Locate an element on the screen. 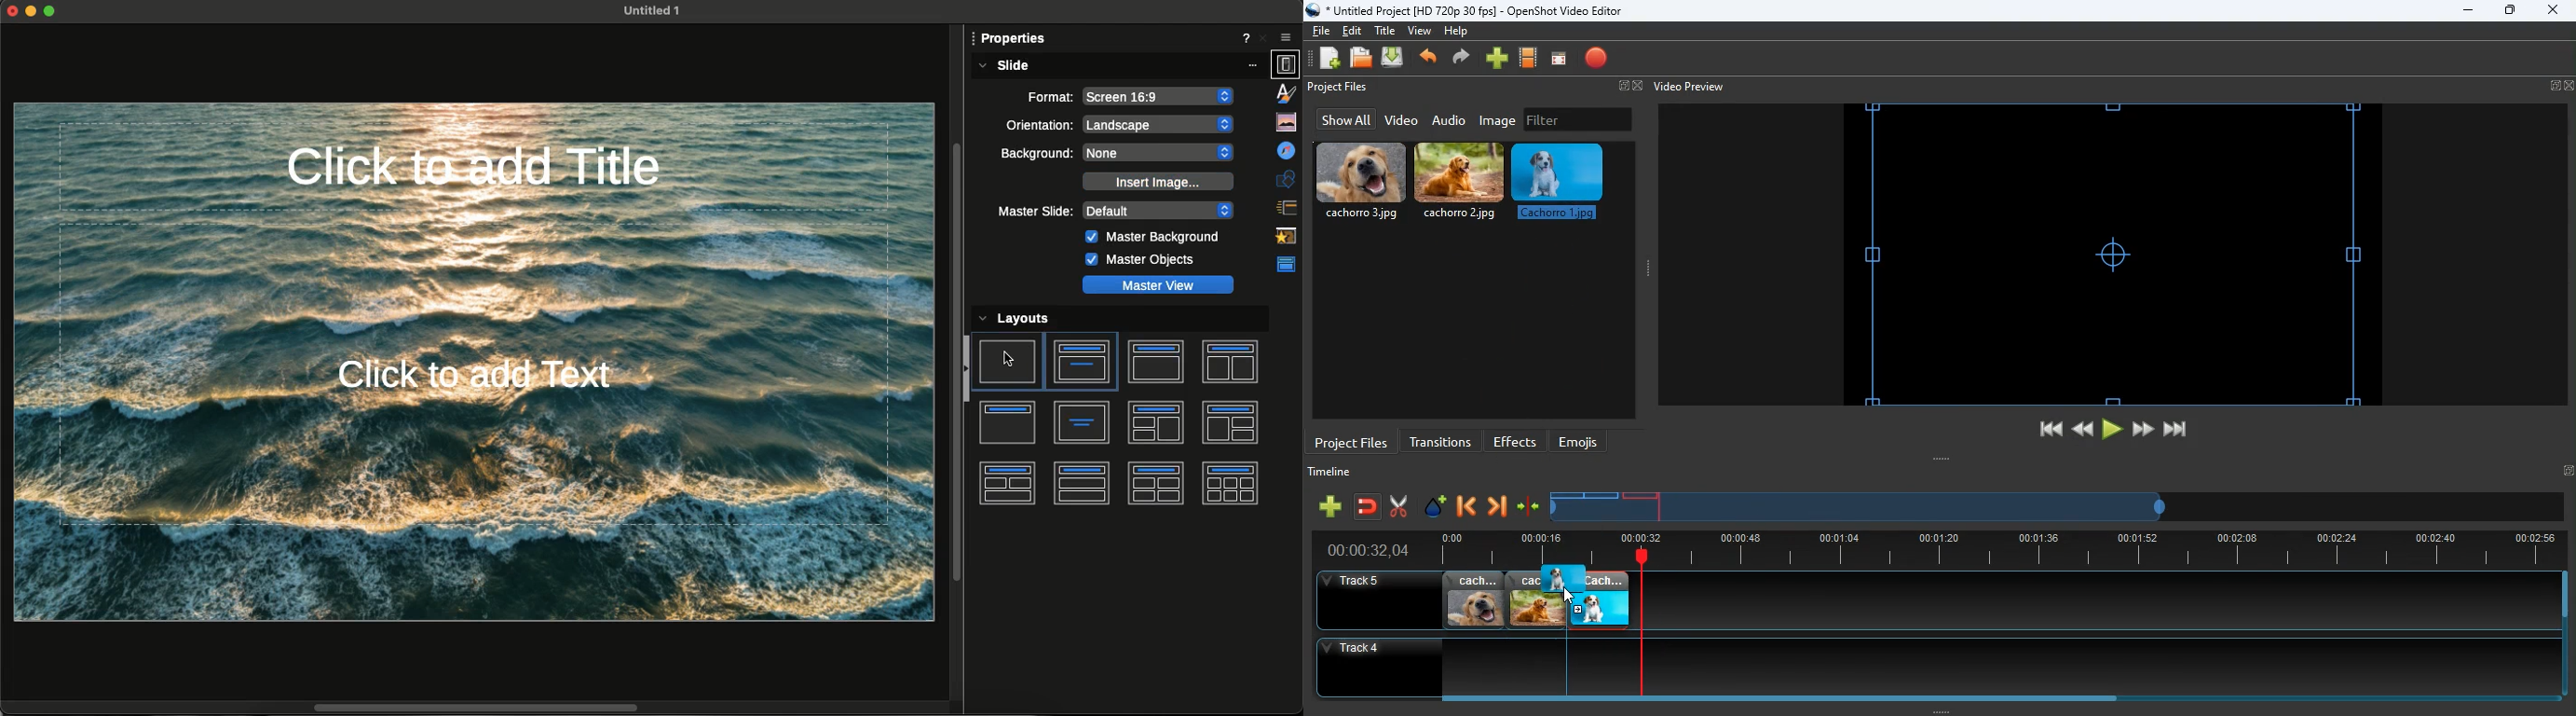  Title an two text boxes is located at coordinates (1230, 363).